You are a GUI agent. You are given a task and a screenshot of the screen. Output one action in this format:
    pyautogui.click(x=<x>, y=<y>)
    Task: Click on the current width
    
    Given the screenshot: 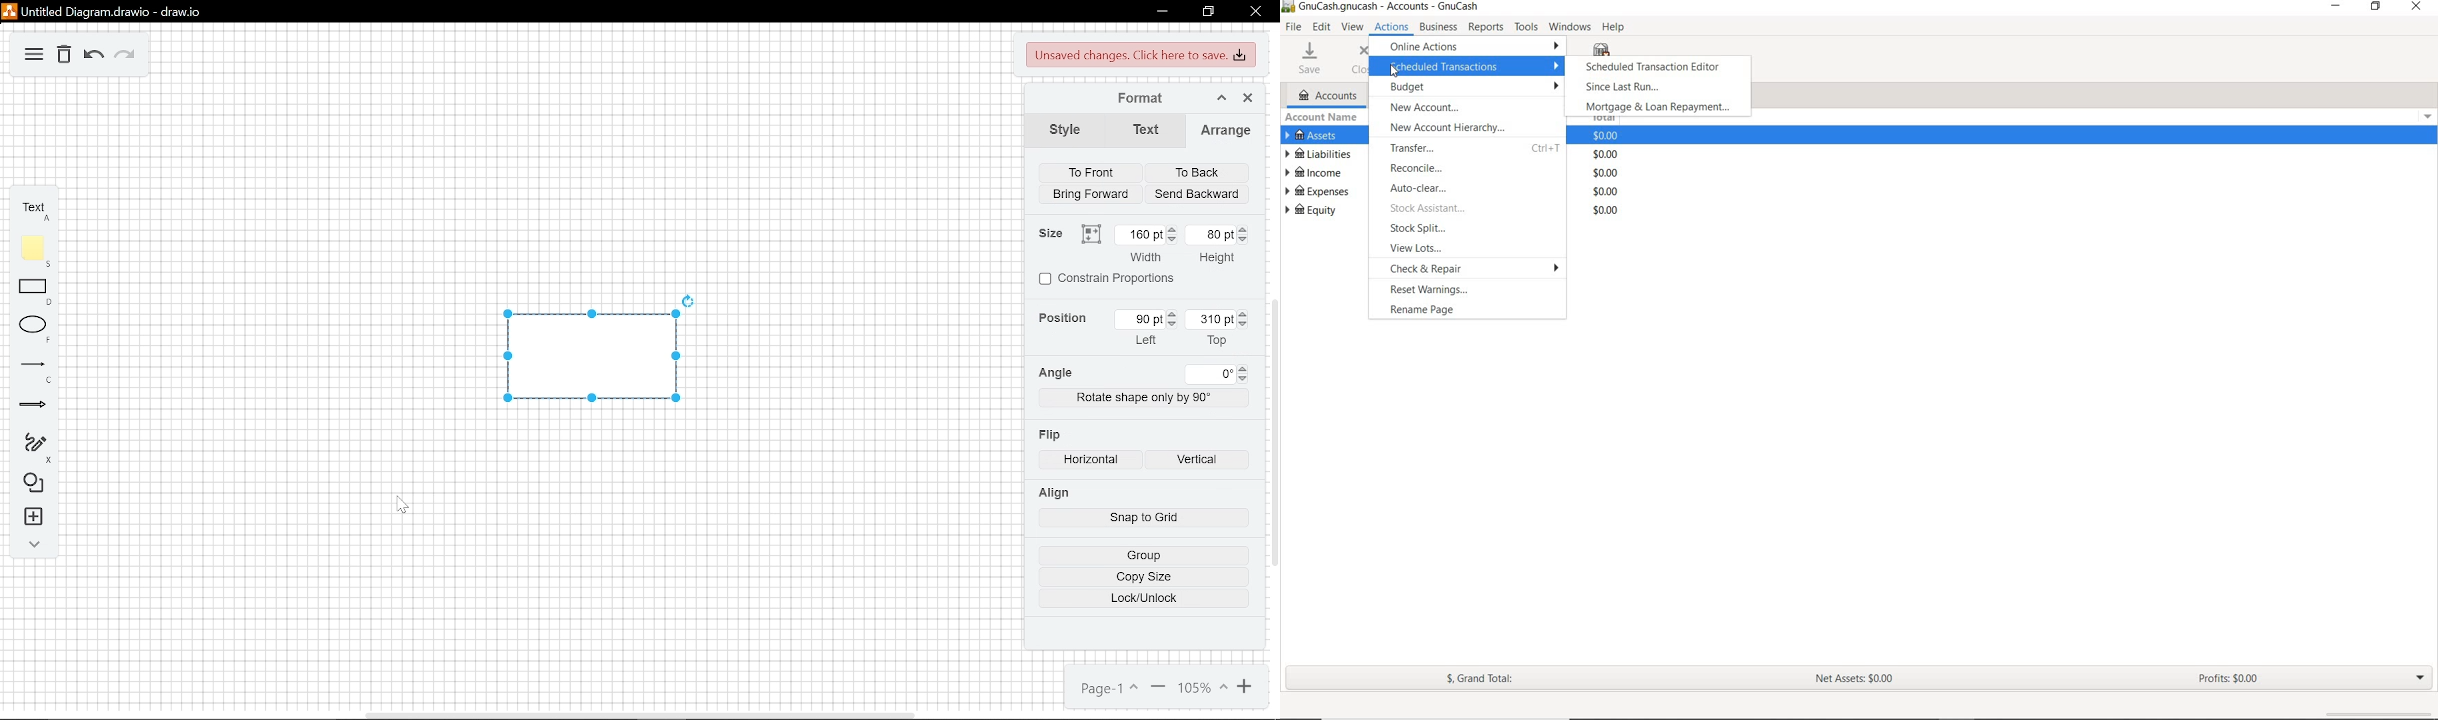 What is the action you would take?
    pyautogui.click(x=1138, y=234)
    